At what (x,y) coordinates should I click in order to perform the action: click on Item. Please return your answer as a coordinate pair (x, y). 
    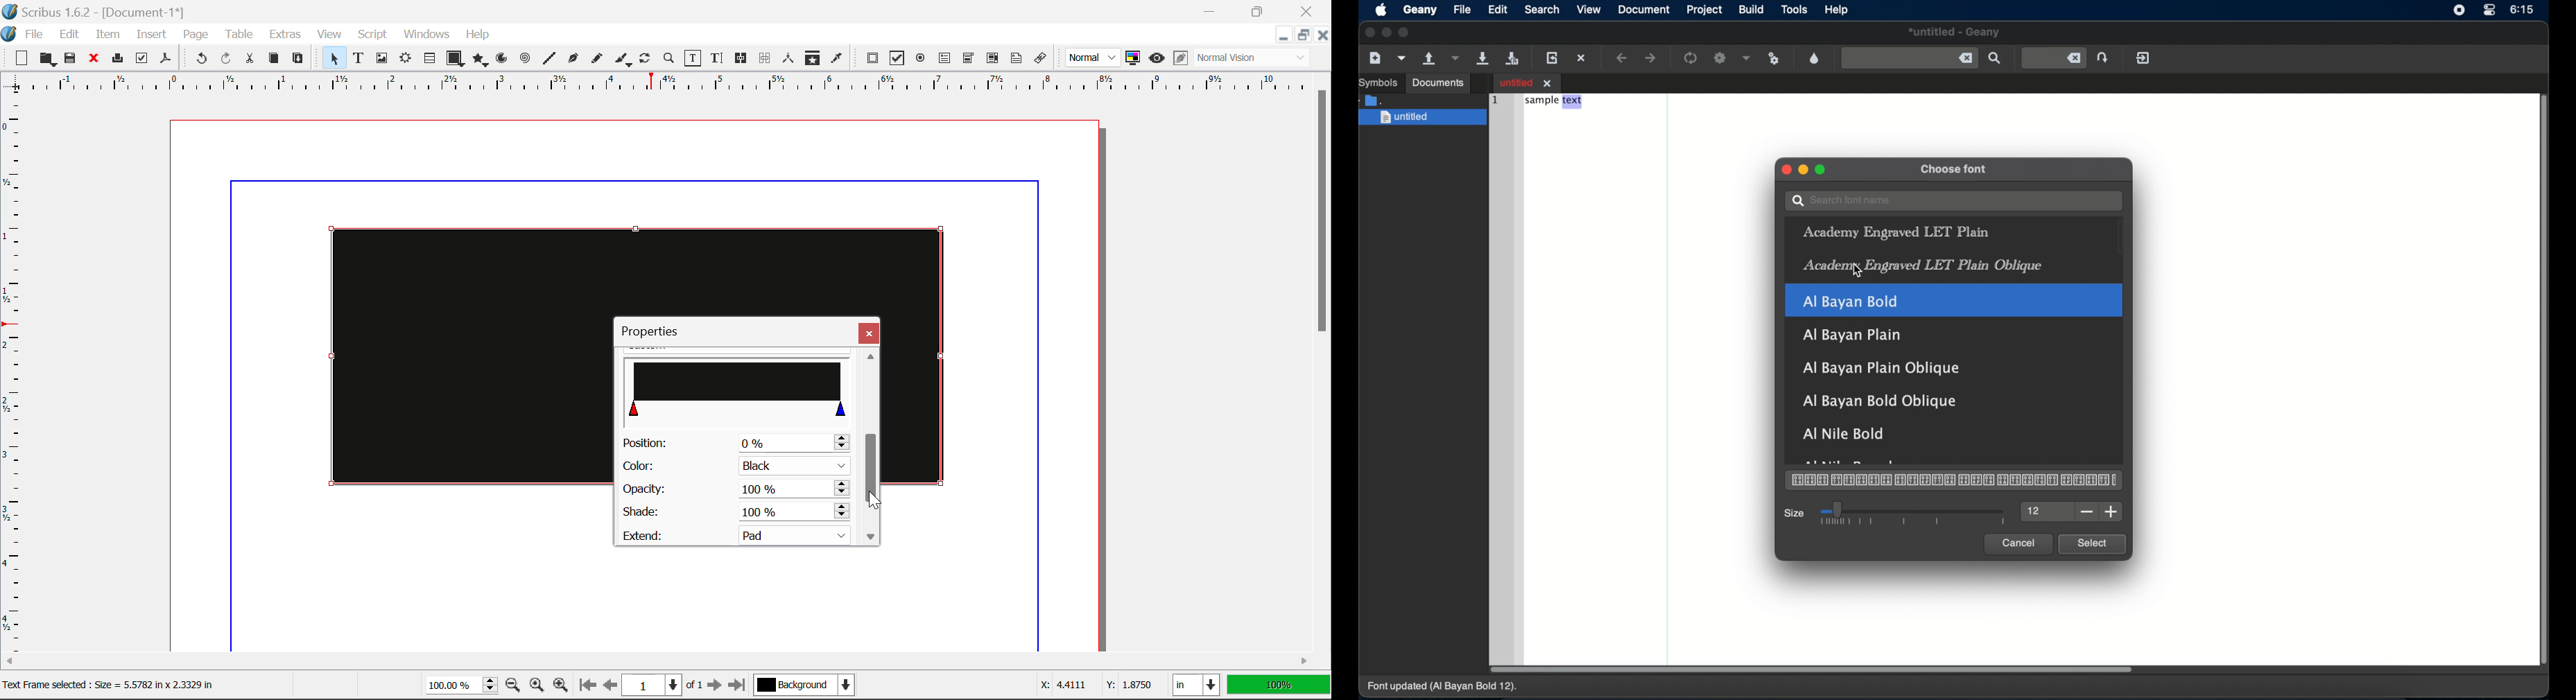
    Looking at the image, I should click on (108, 36).